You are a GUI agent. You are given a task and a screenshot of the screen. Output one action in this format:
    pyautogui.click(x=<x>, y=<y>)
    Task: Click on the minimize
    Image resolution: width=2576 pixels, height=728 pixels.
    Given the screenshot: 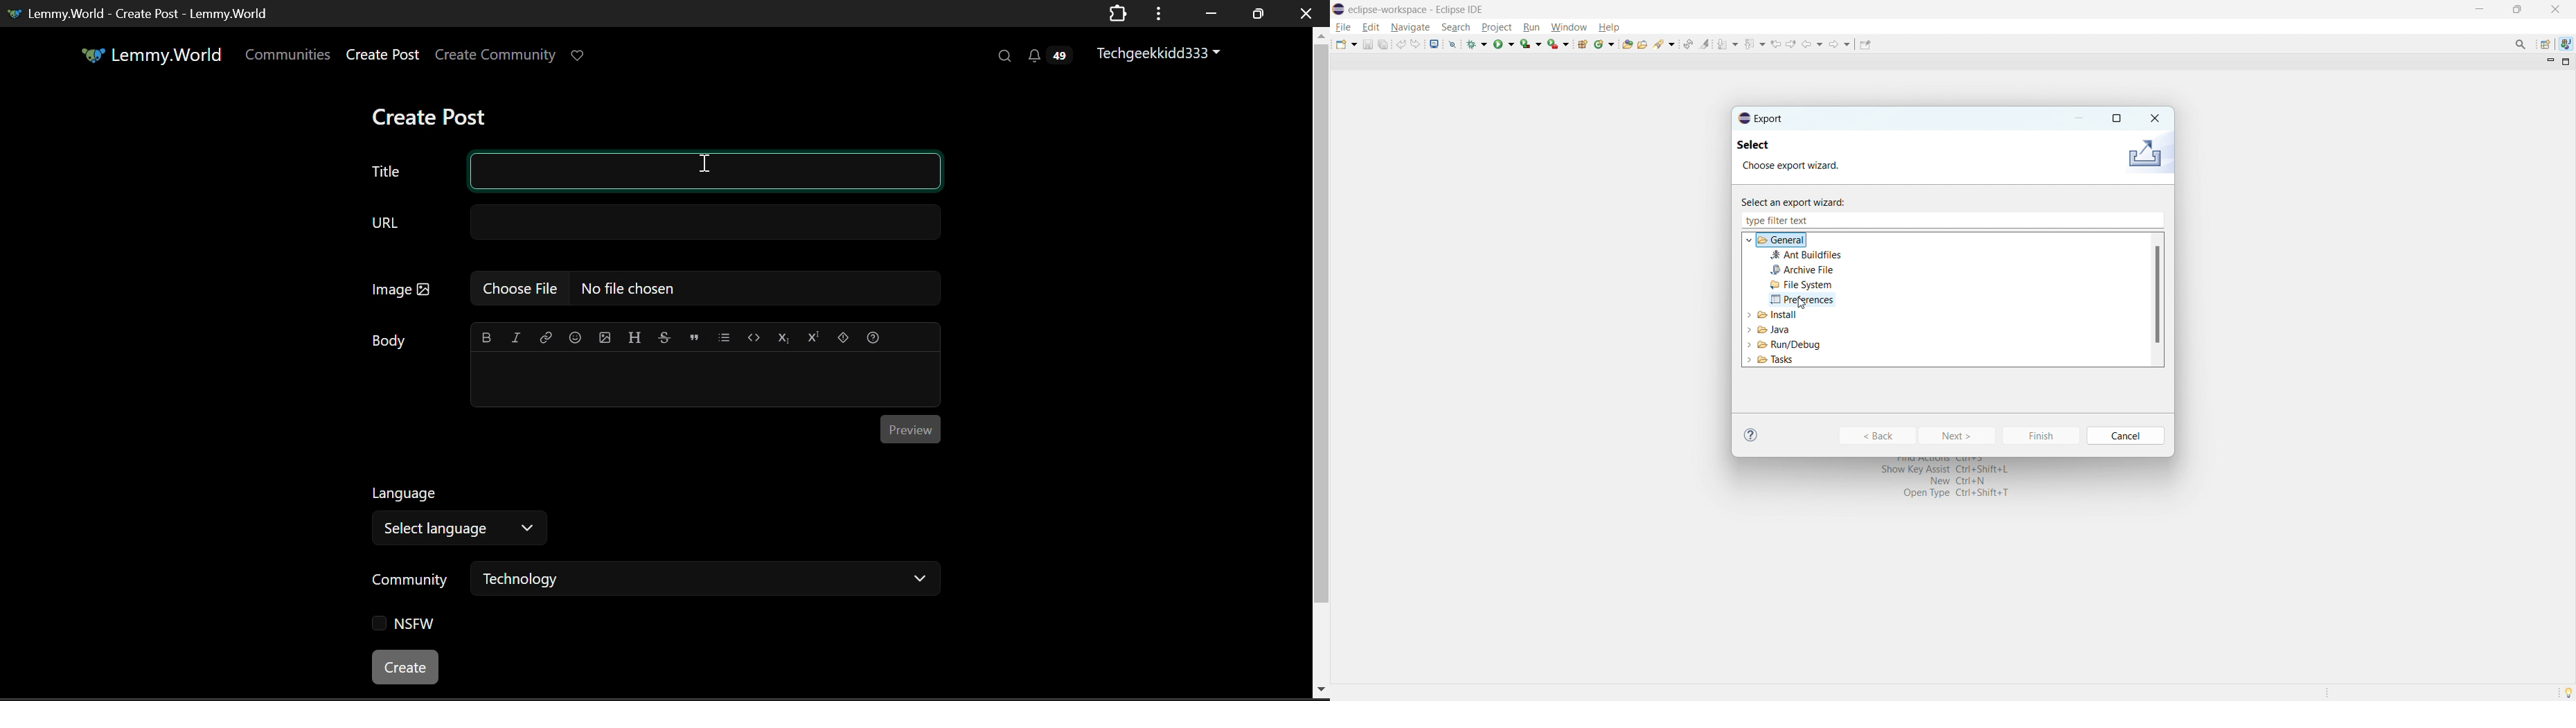 What is the action you would take?
    pyautogui.click(x=2477, y=8)
    